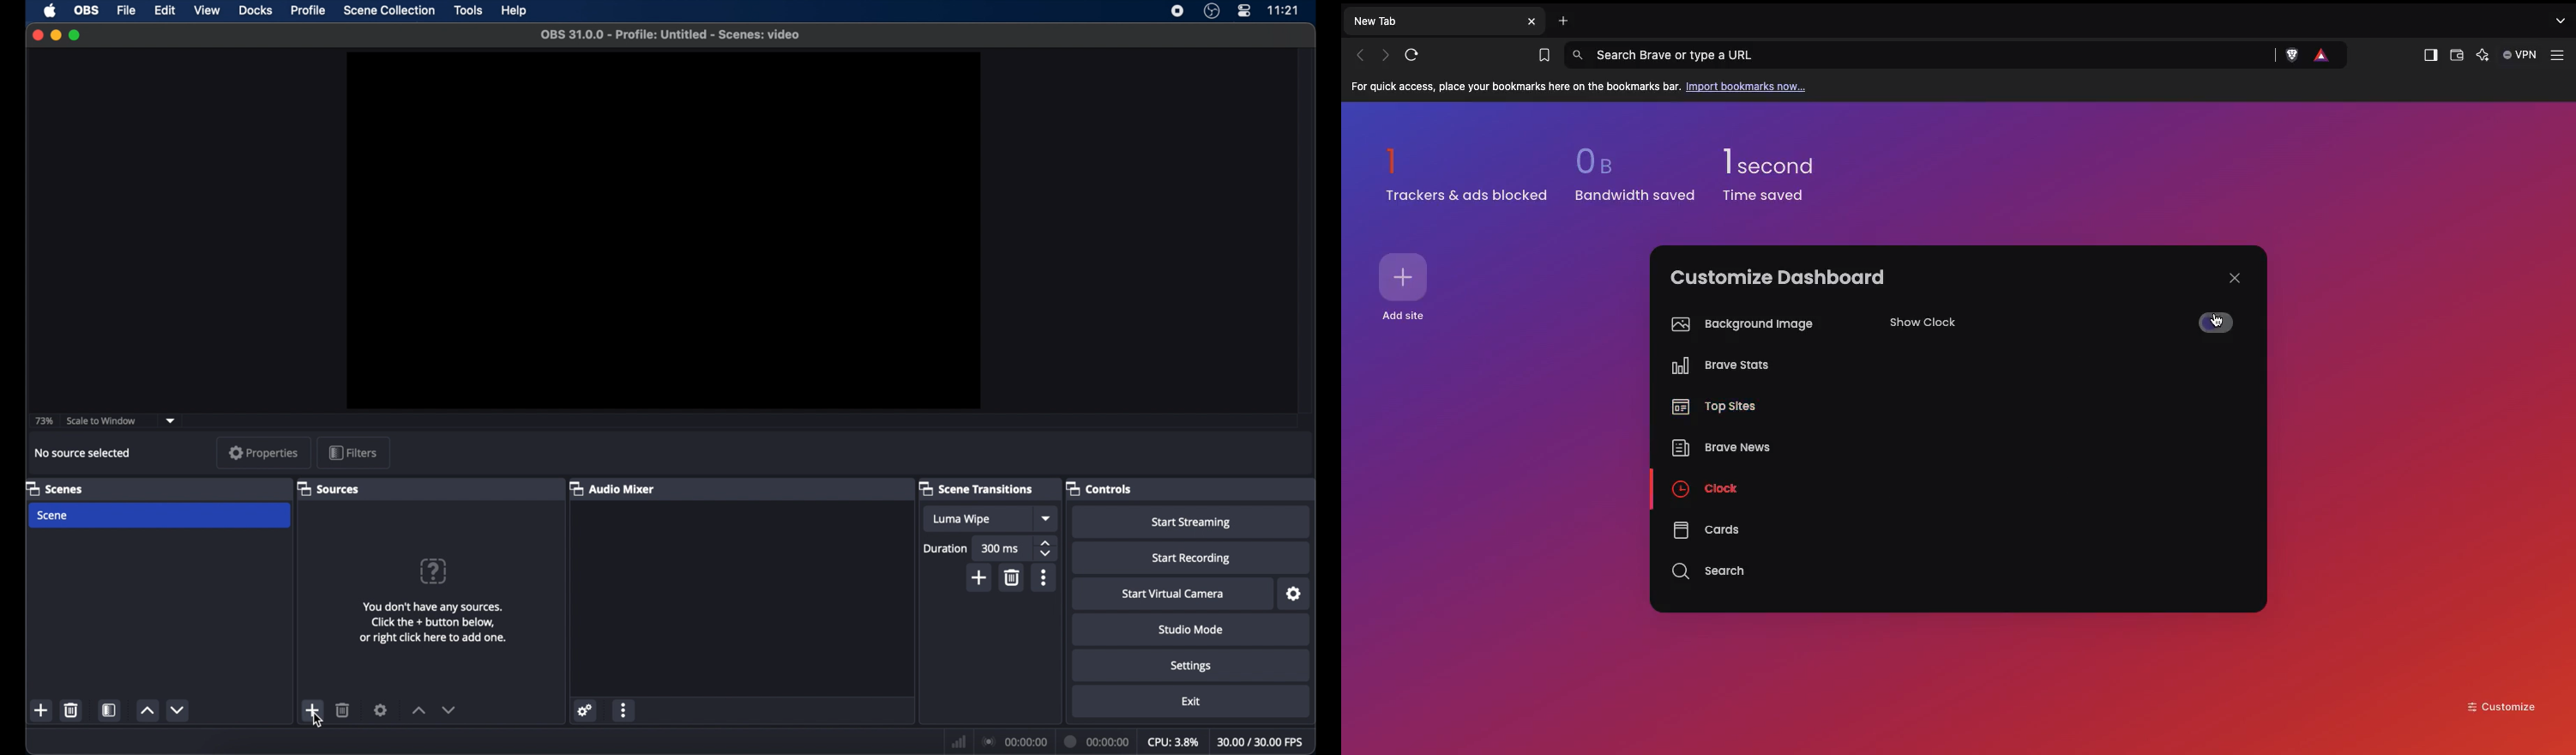 This screenshot has width=2576, height=756. What do you see at coordinates (147, 710) in the screenshot?
I see `increment` at bounding box center [147, 710].